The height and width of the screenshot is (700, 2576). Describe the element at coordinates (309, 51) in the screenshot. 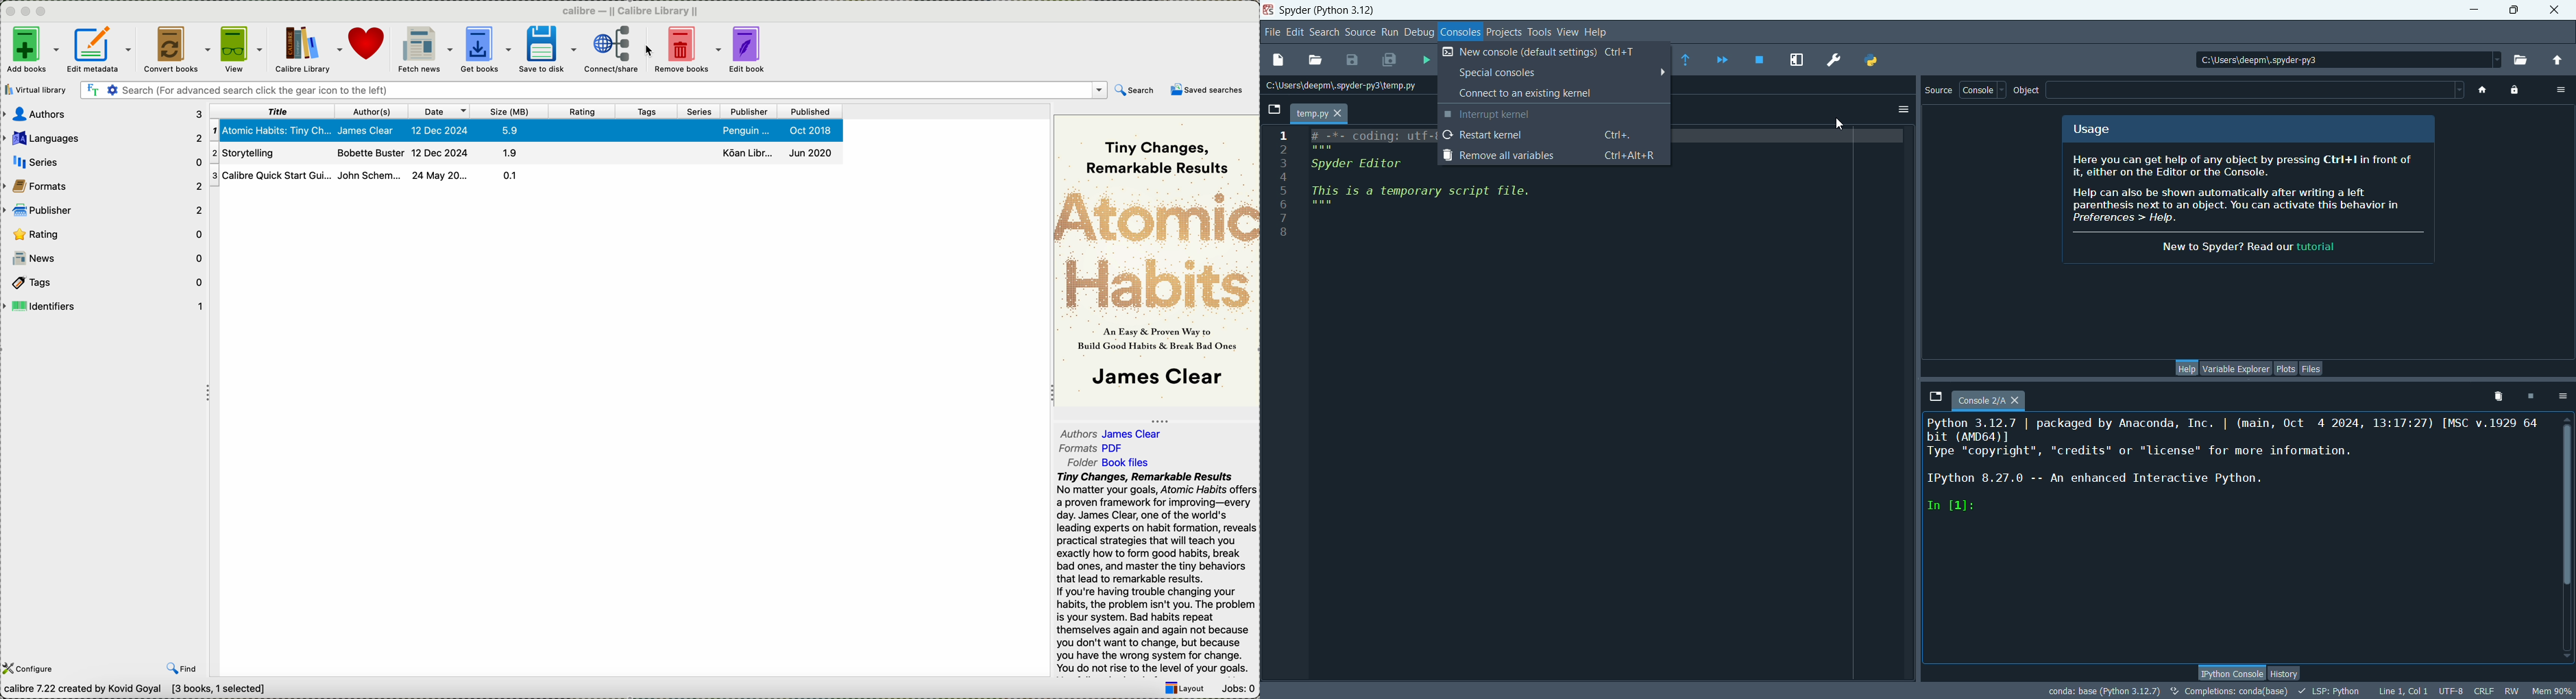

I see `calibre library` at that location.